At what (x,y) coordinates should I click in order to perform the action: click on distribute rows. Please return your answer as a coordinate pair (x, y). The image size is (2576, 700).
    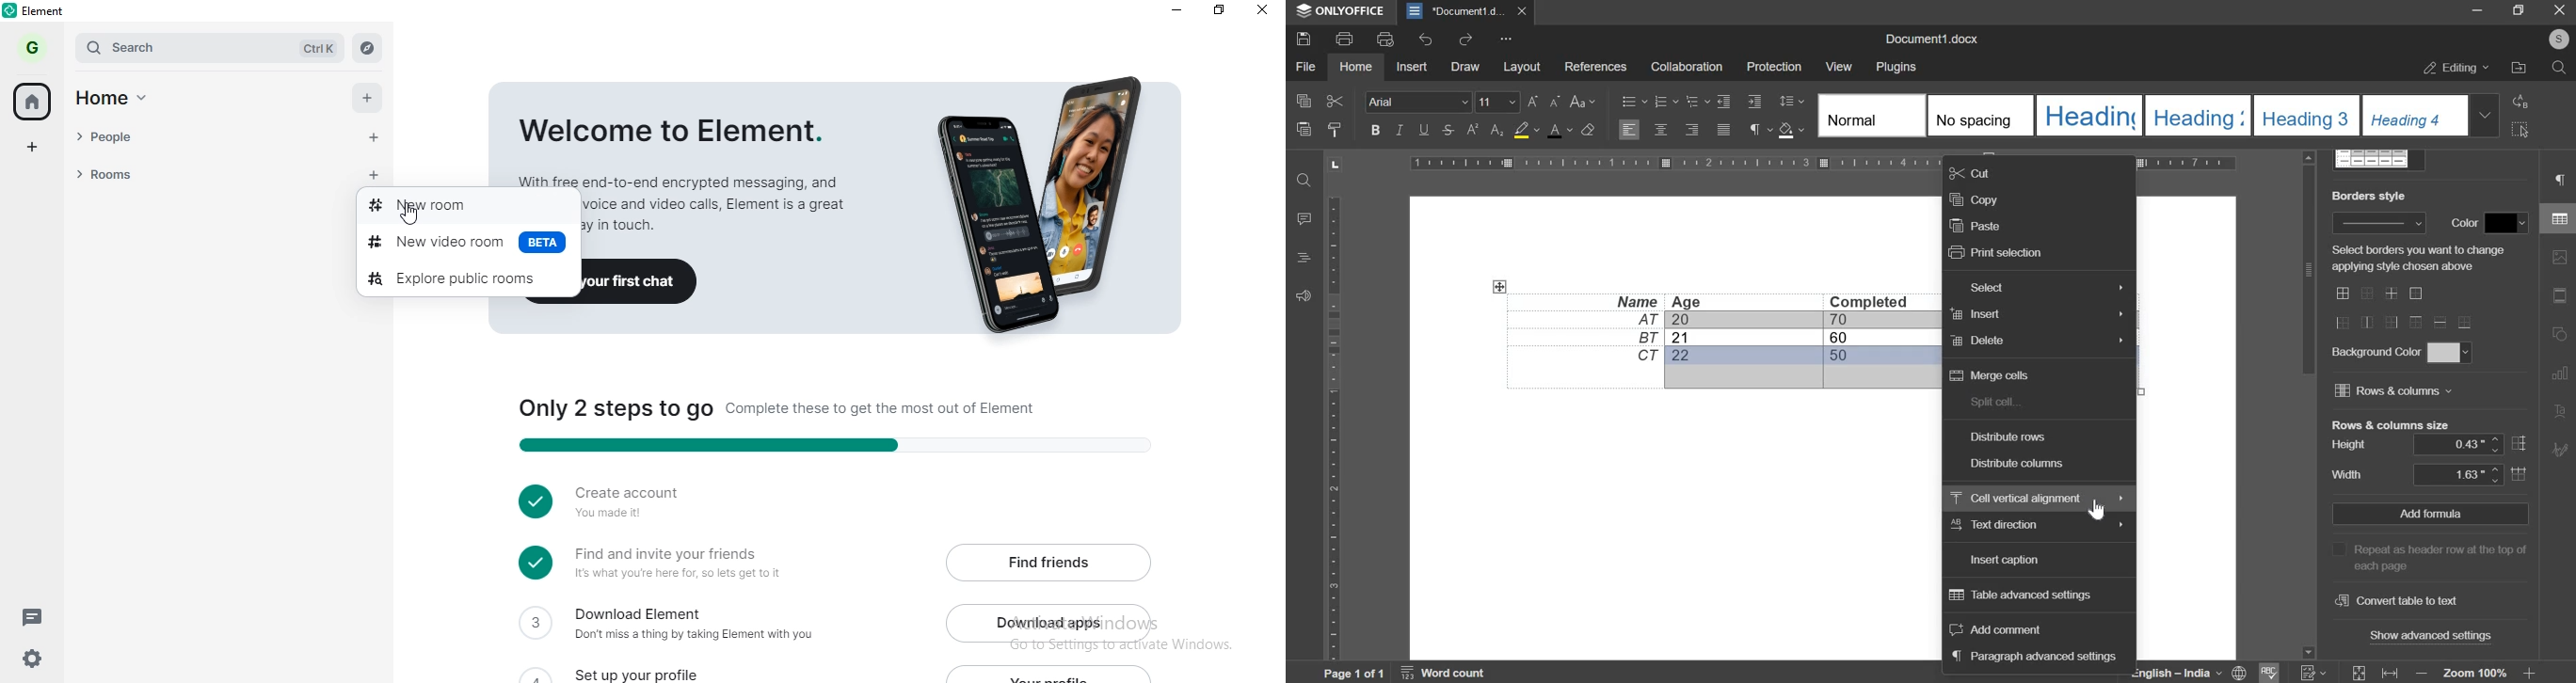
    Looking at the image, I should click on (2009, 437).